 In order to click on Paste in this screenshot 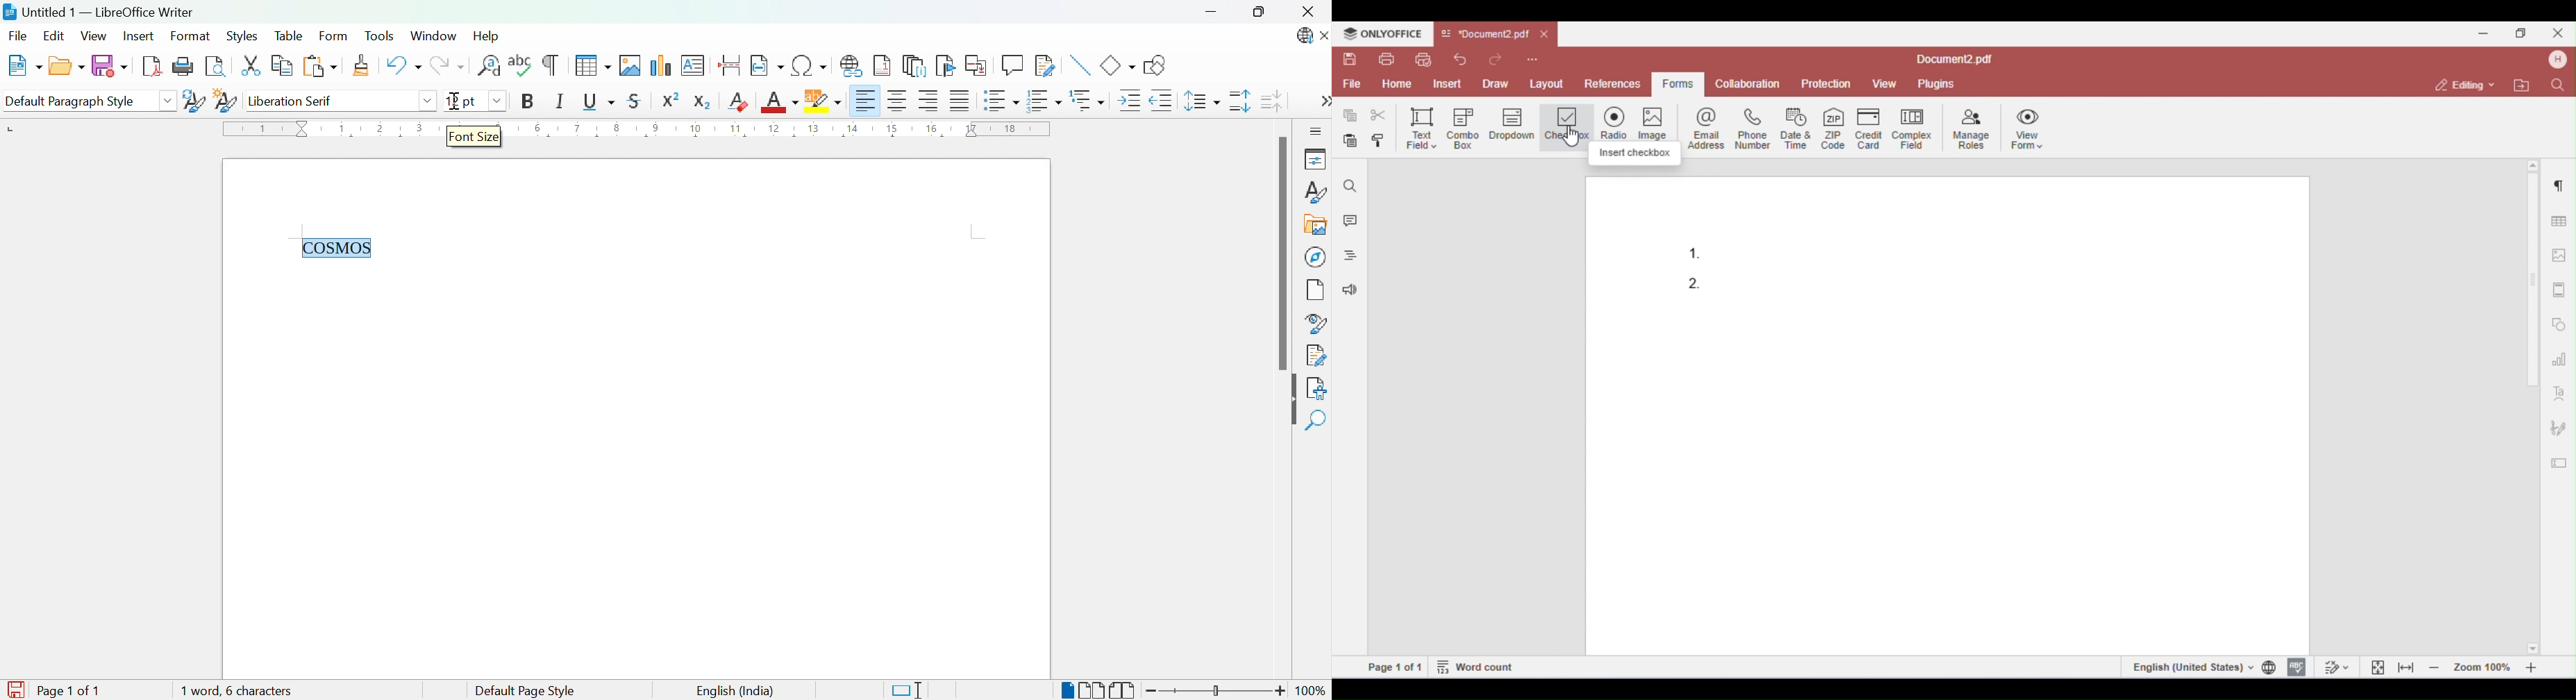, I will do `click(318, 67)`.